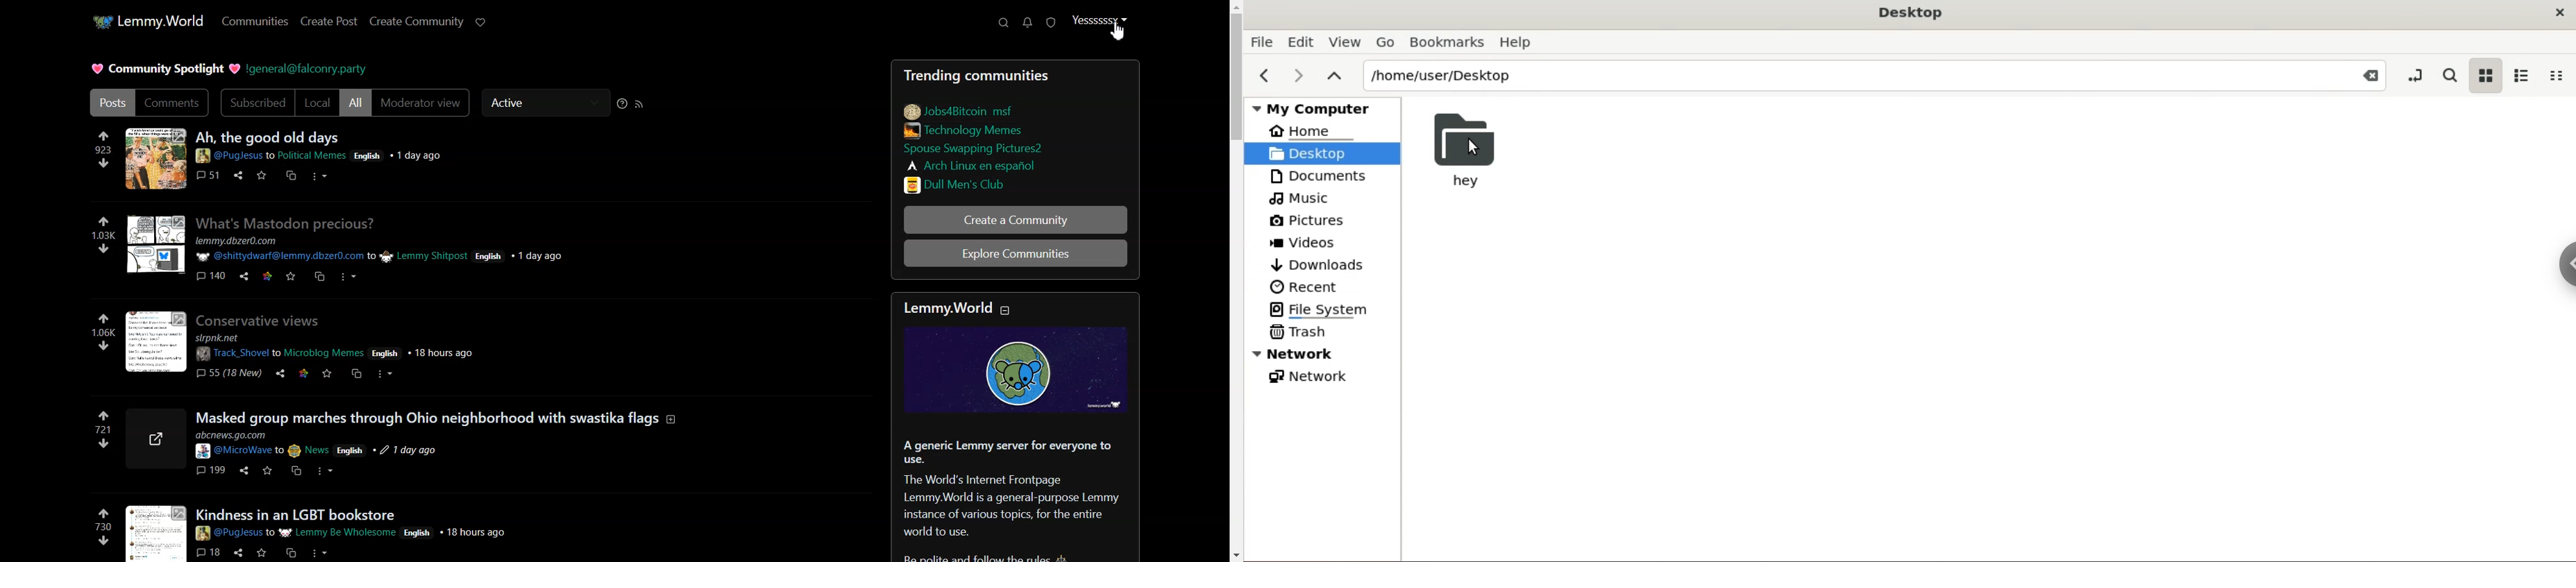 The width and height of the screenshot is (2576, 588). Describe the element at coordinates (1465, 153) in the screenshot. I see `hey` at that location.